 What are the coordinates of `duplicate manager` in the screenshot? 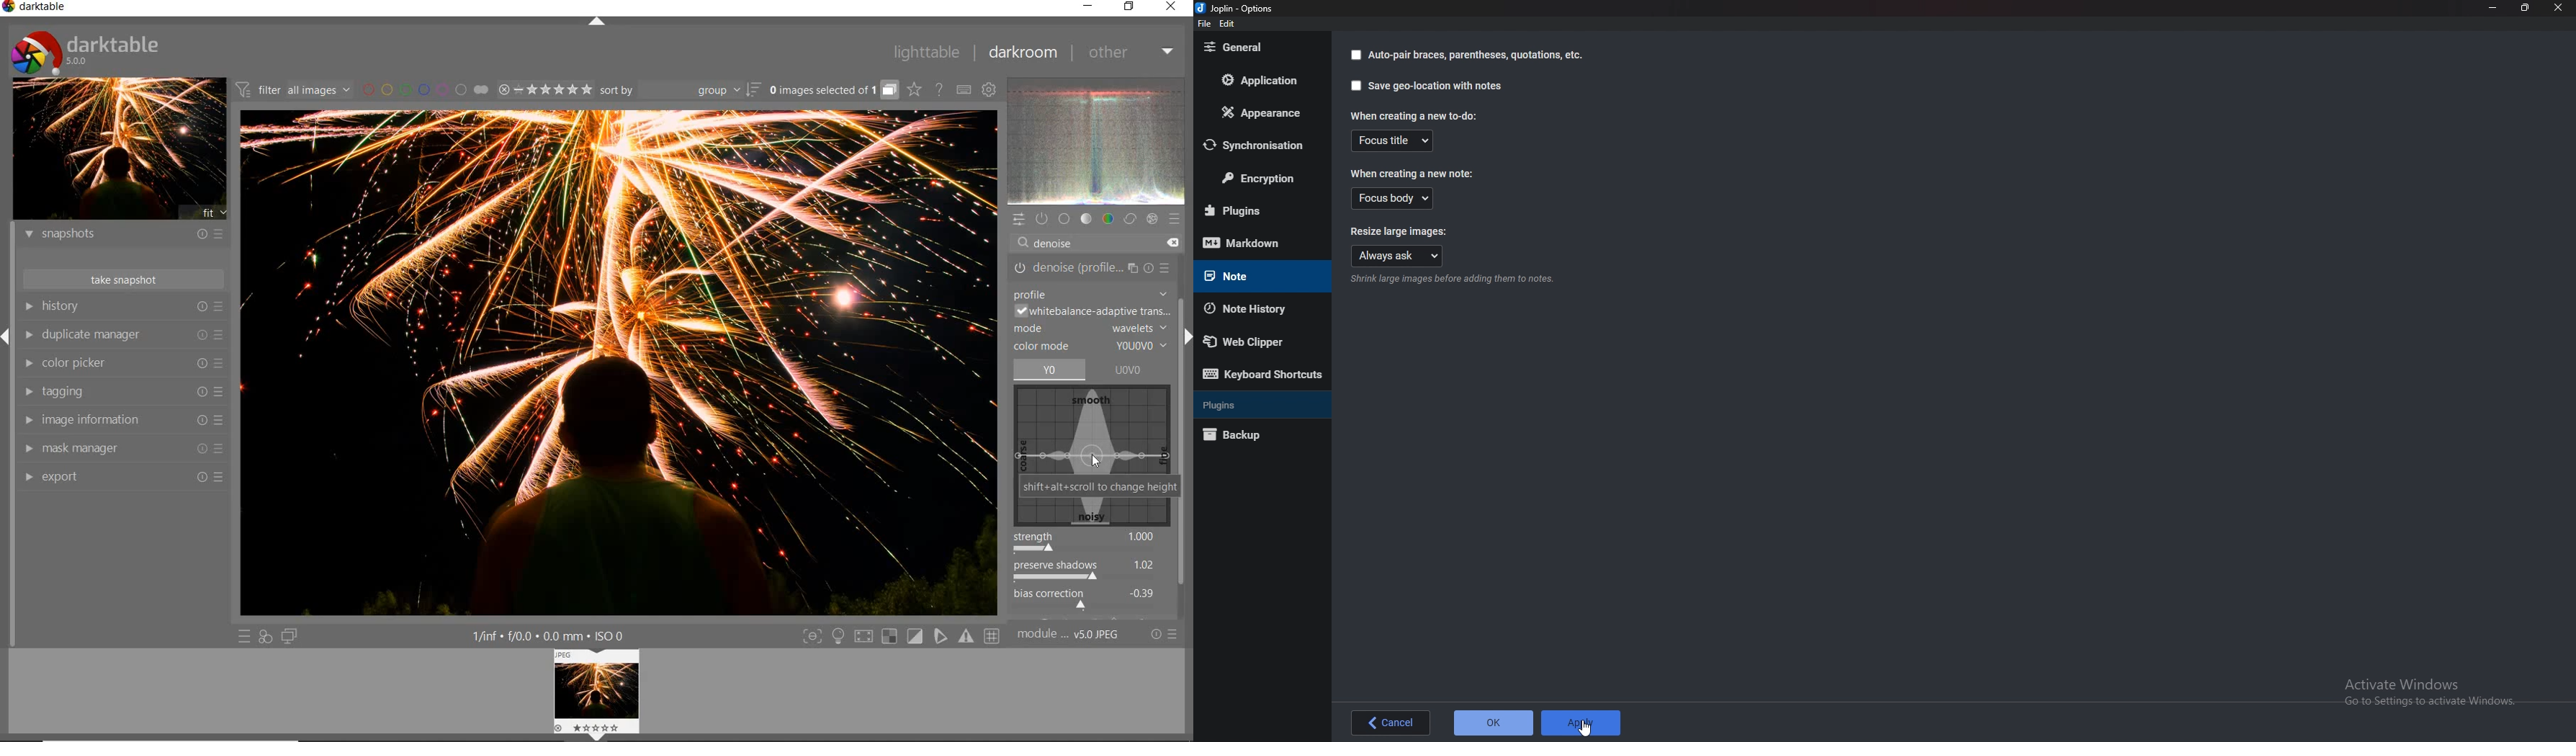 It's located at (124, 335).